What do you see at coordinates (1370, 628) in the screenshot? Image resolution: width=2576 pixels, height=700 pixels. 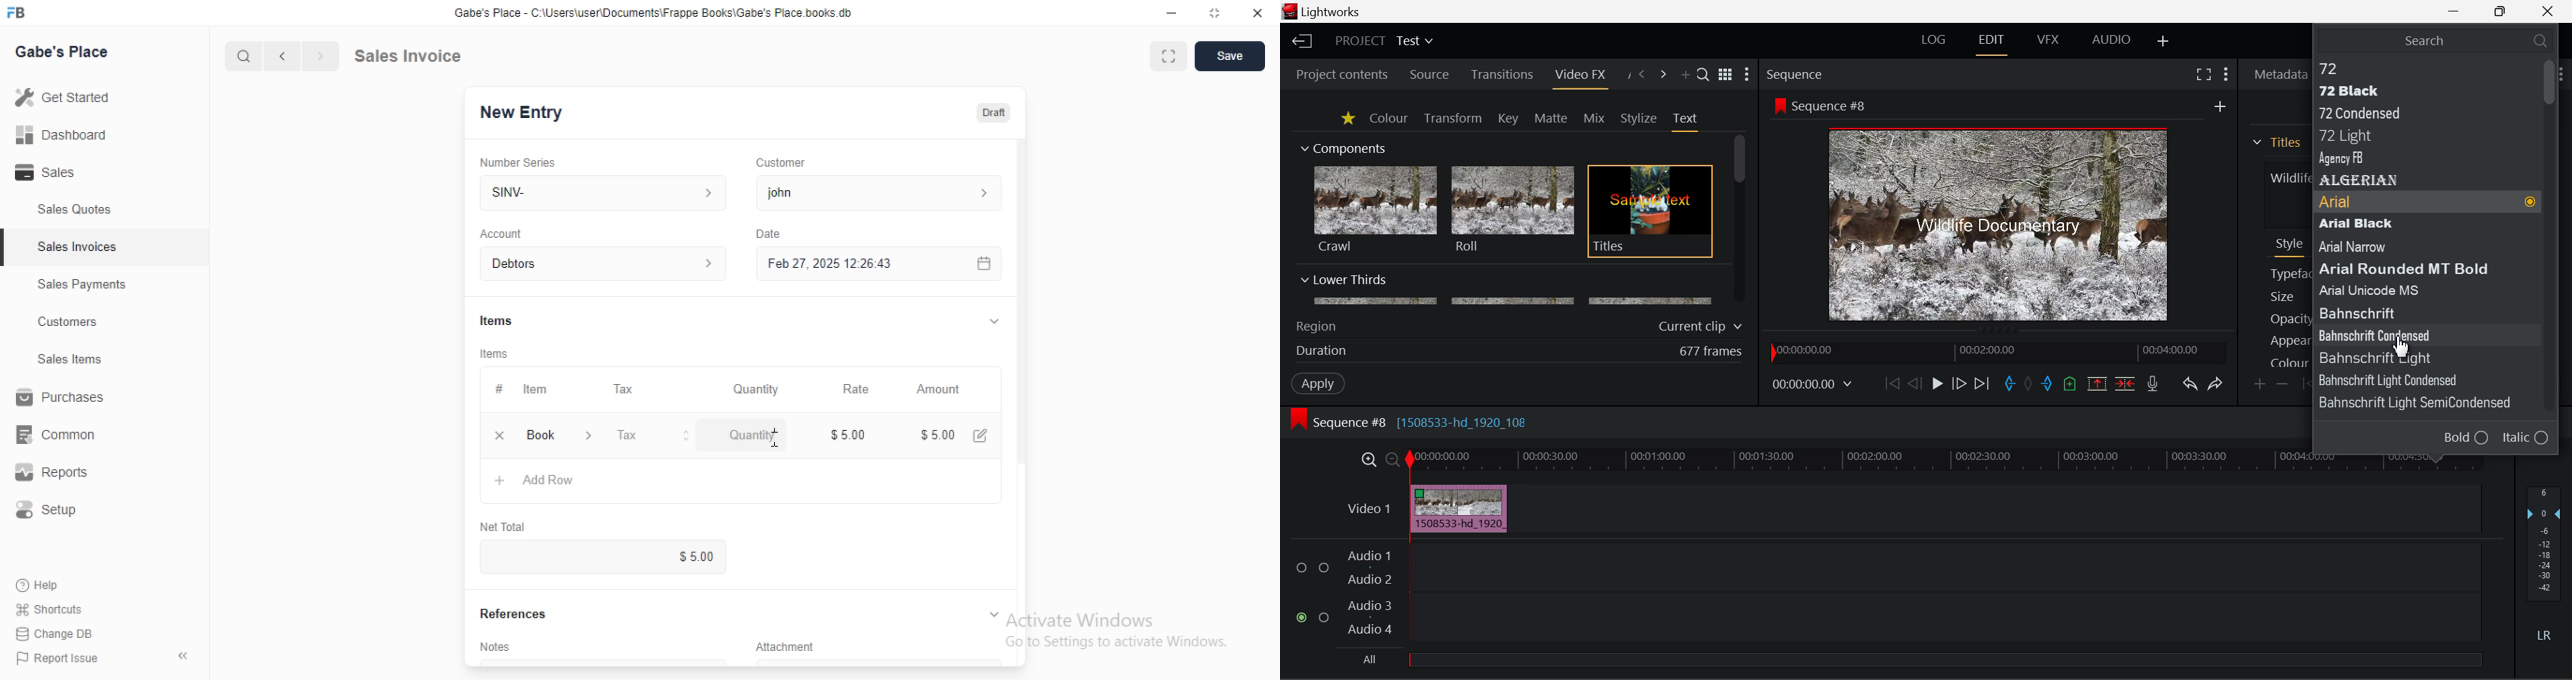 I see `Audio 4` at bounding box center [1370, 628].